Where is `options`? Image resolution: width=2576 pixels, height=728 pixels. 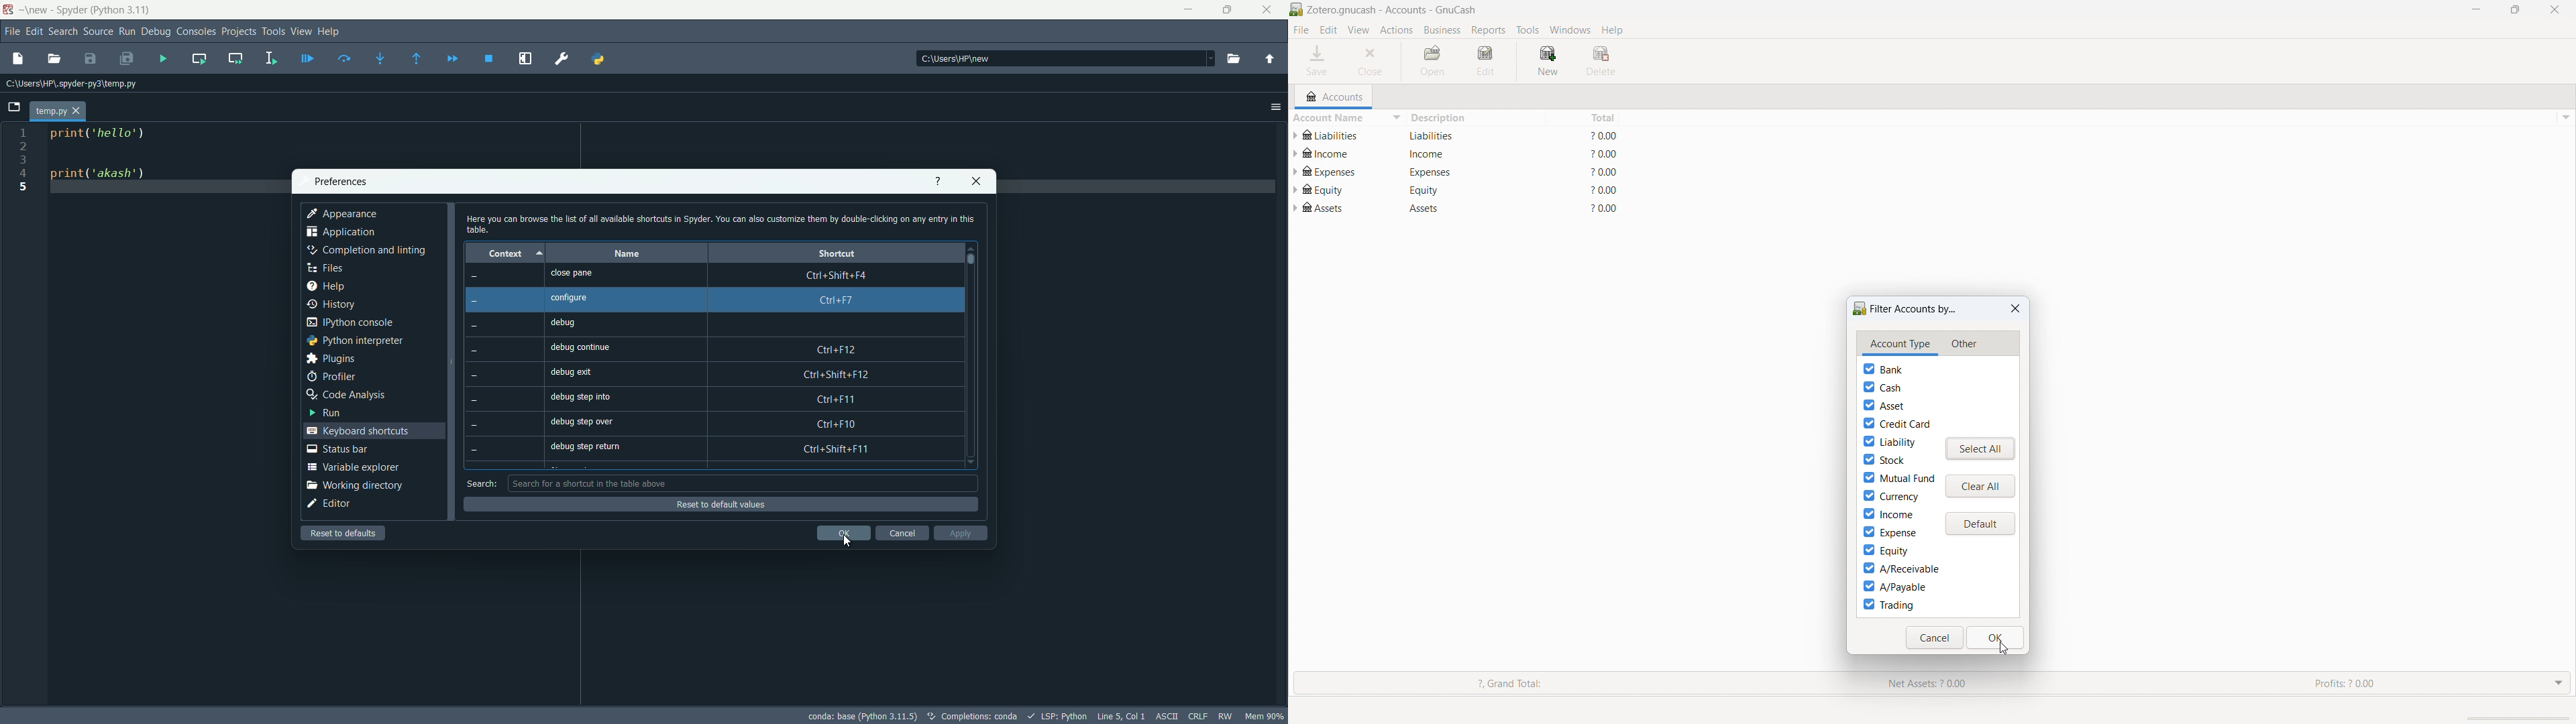
options is located at coordinates (2564, 118).